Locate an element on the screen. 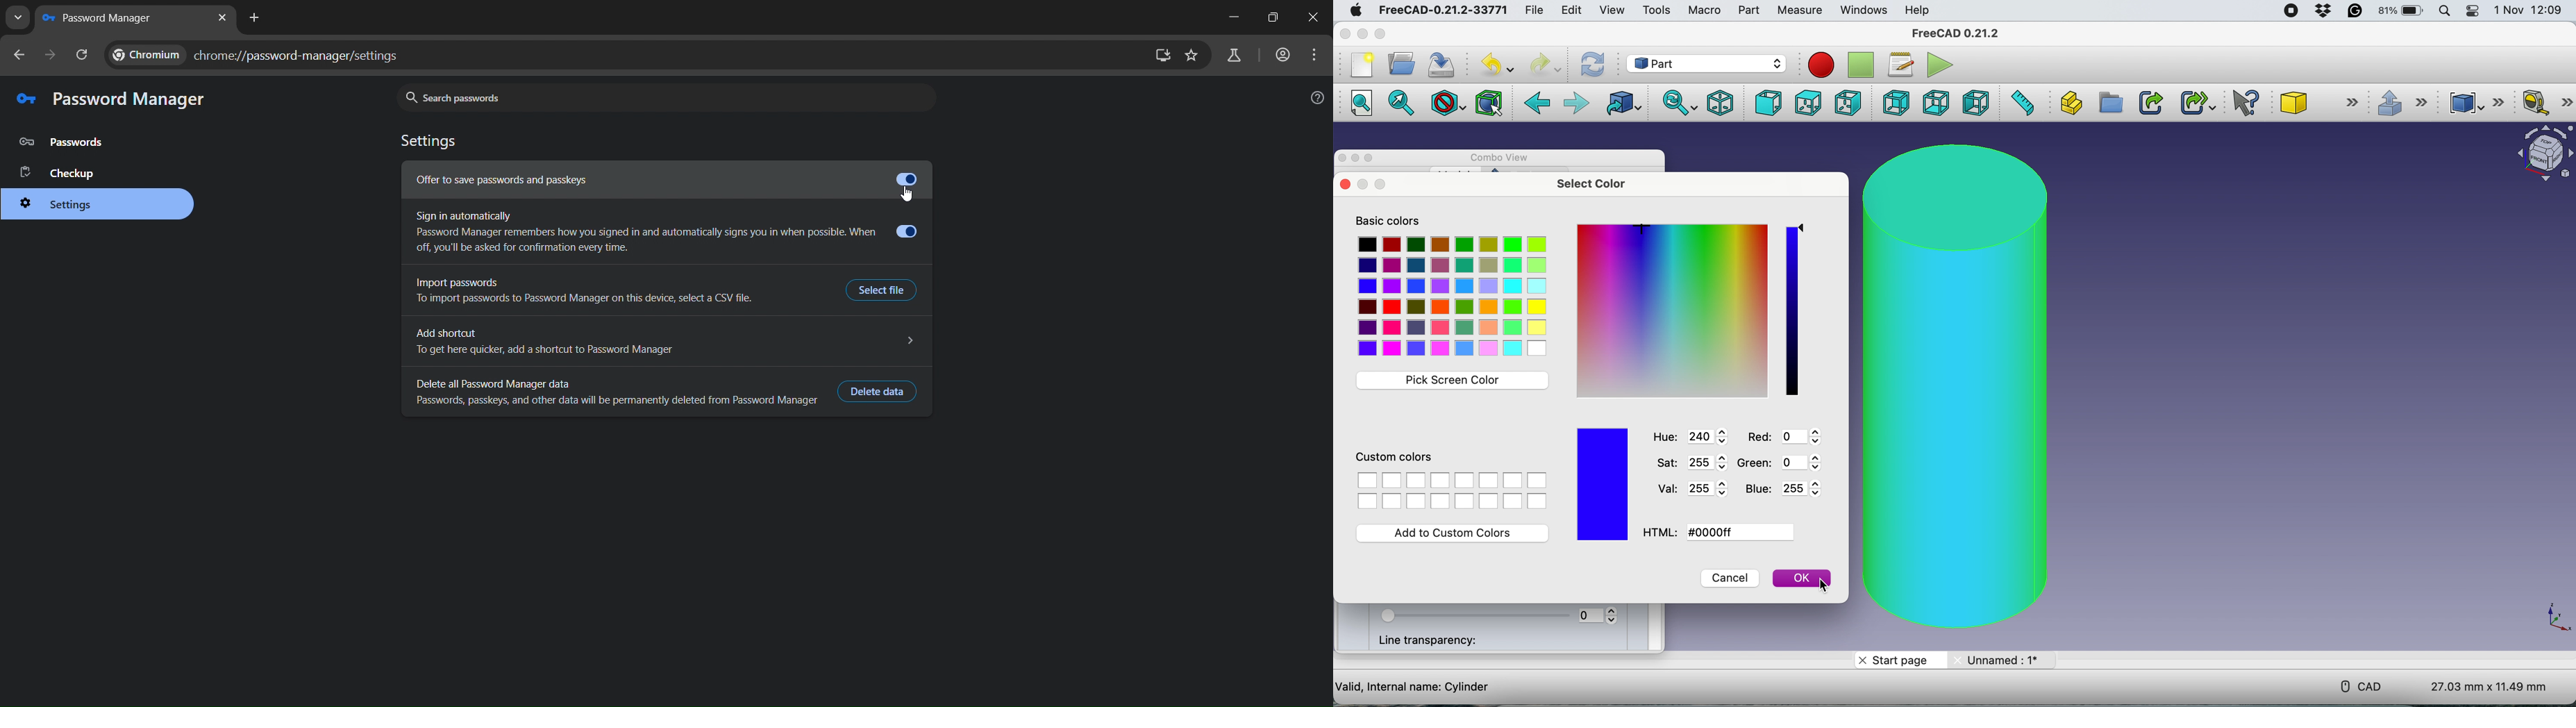 The image size is (2576, 728). file is located at coordinates (1537, 11).